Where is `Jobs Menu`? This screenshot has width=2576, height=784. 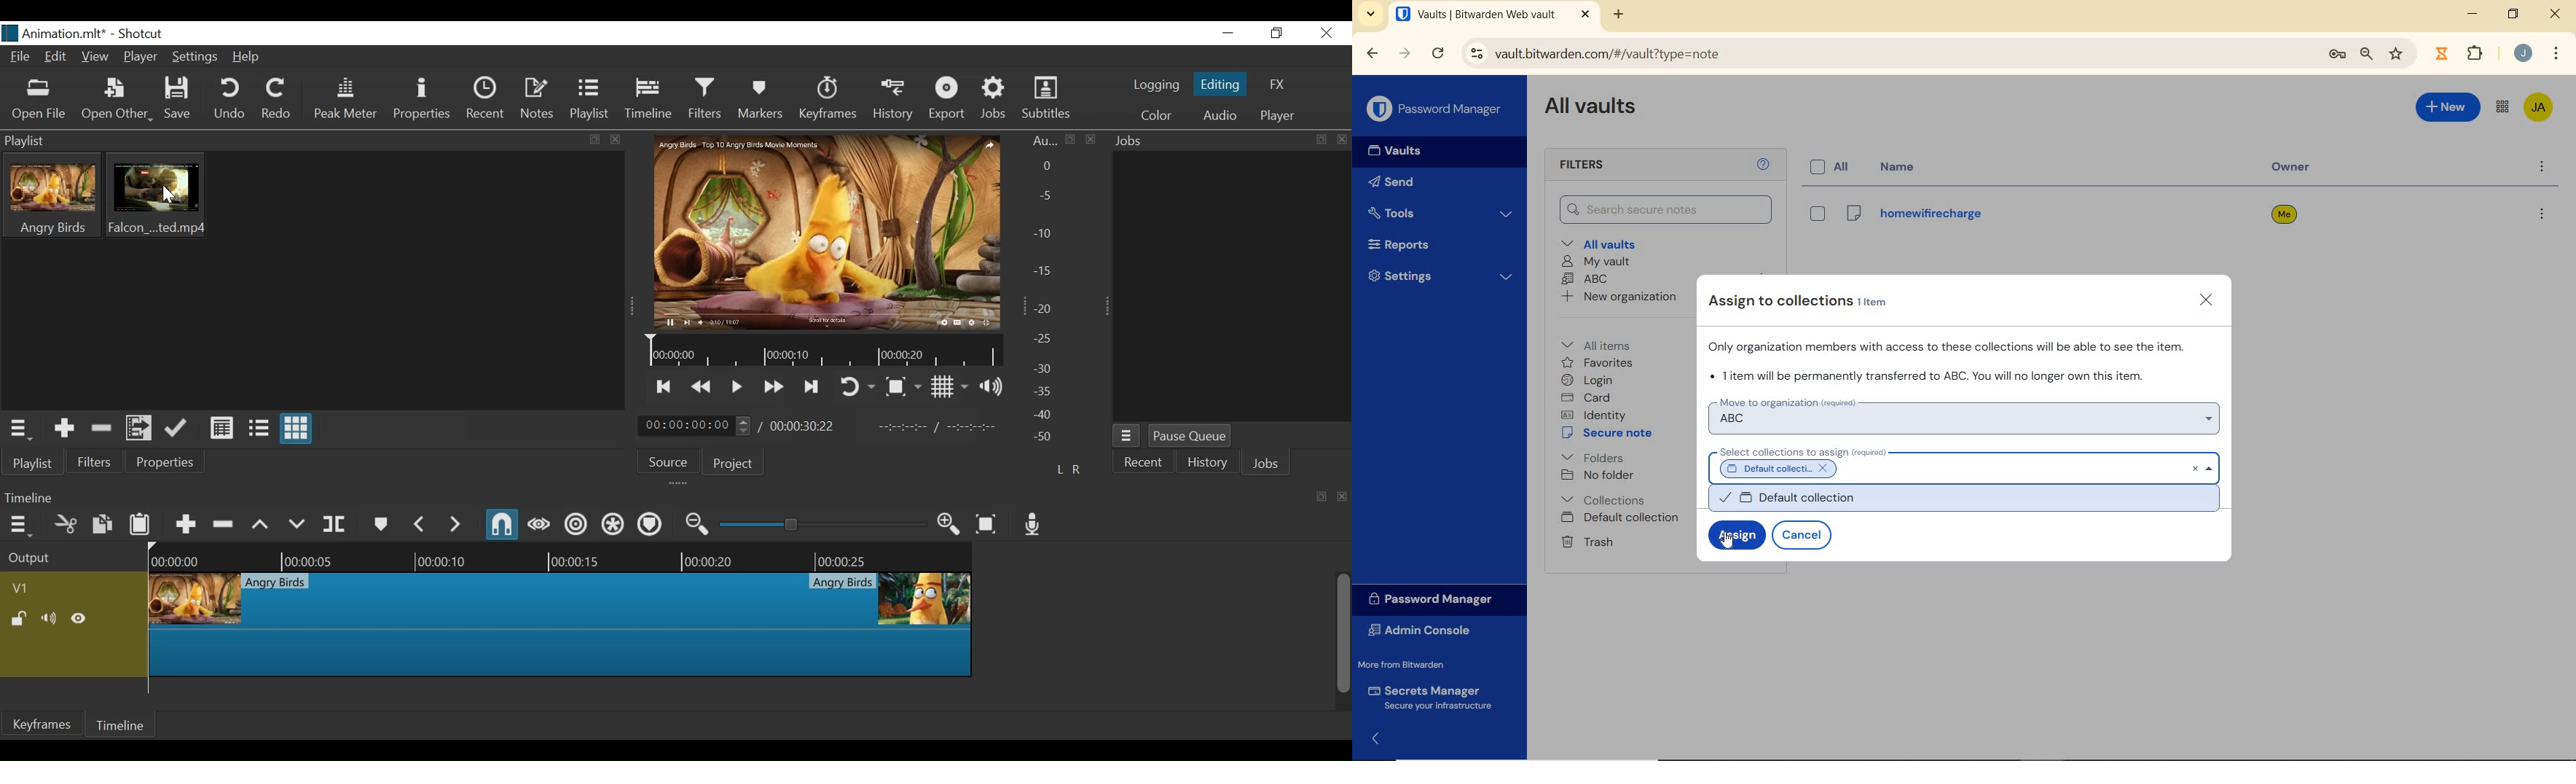
Jobs Menu is located at coordinates (1127, 437).